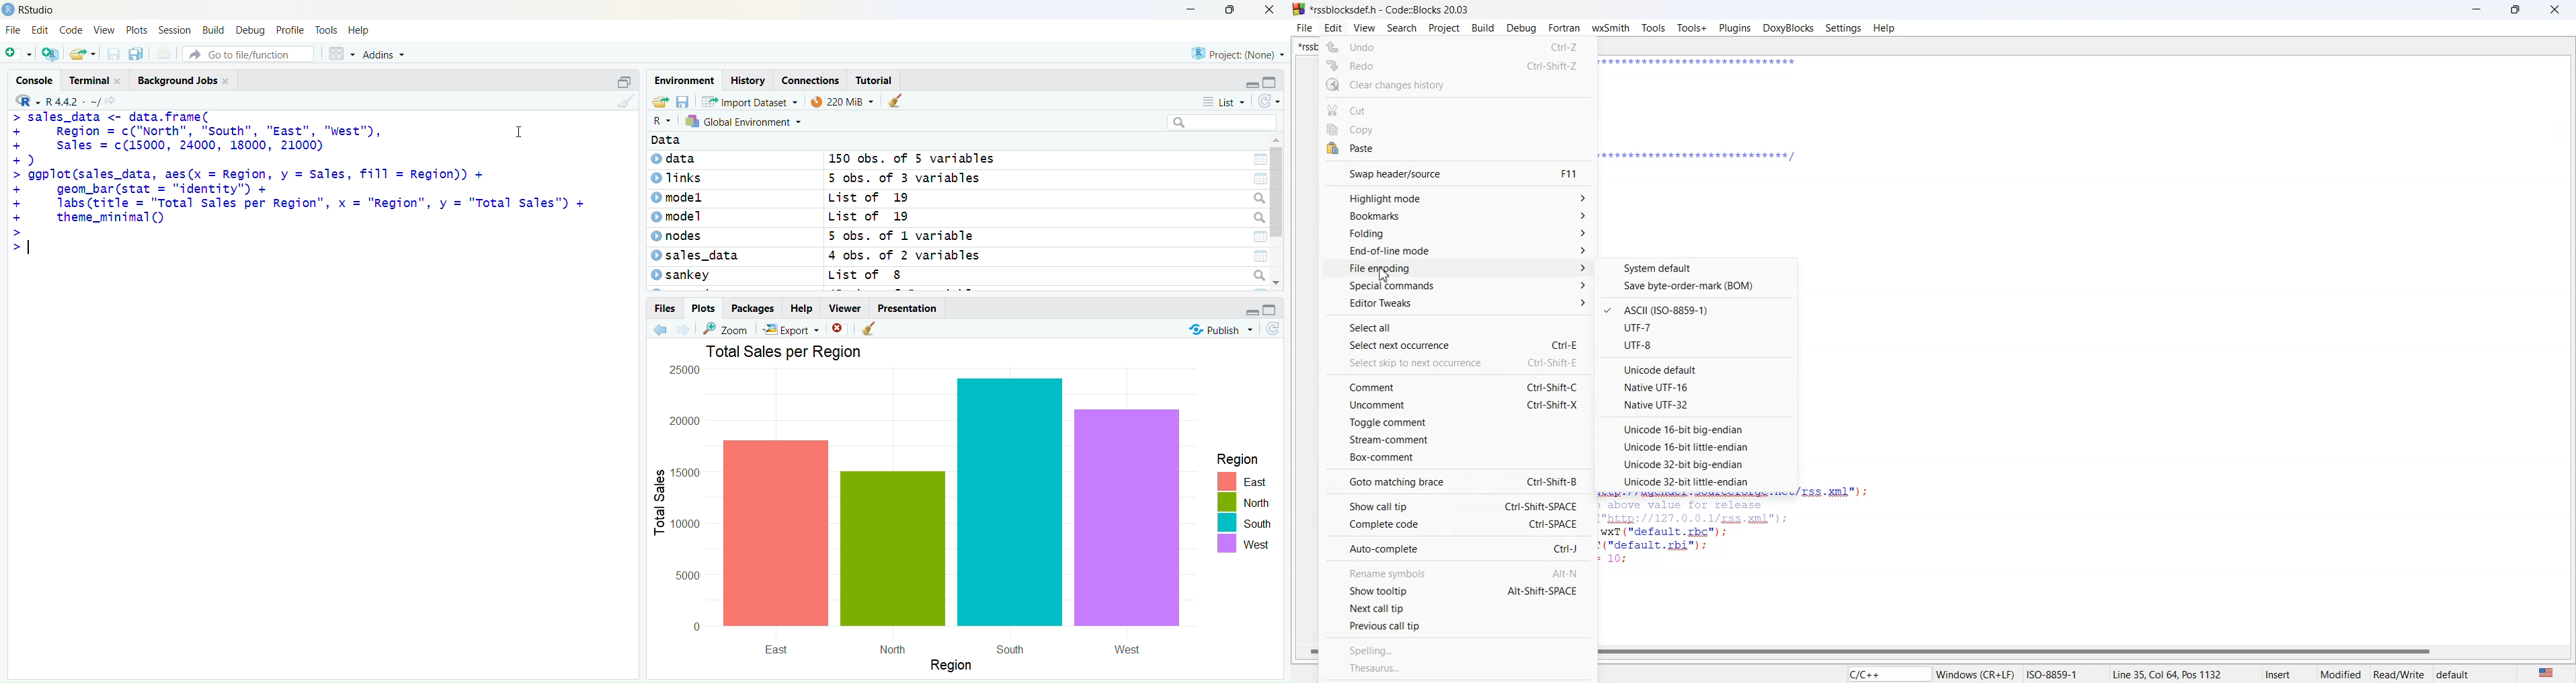 Image resolution: width=2576 pixels, height=700 pixels. Describe the element at coordinates (136, 28) in the screenshot. I see `Plots` at that location.